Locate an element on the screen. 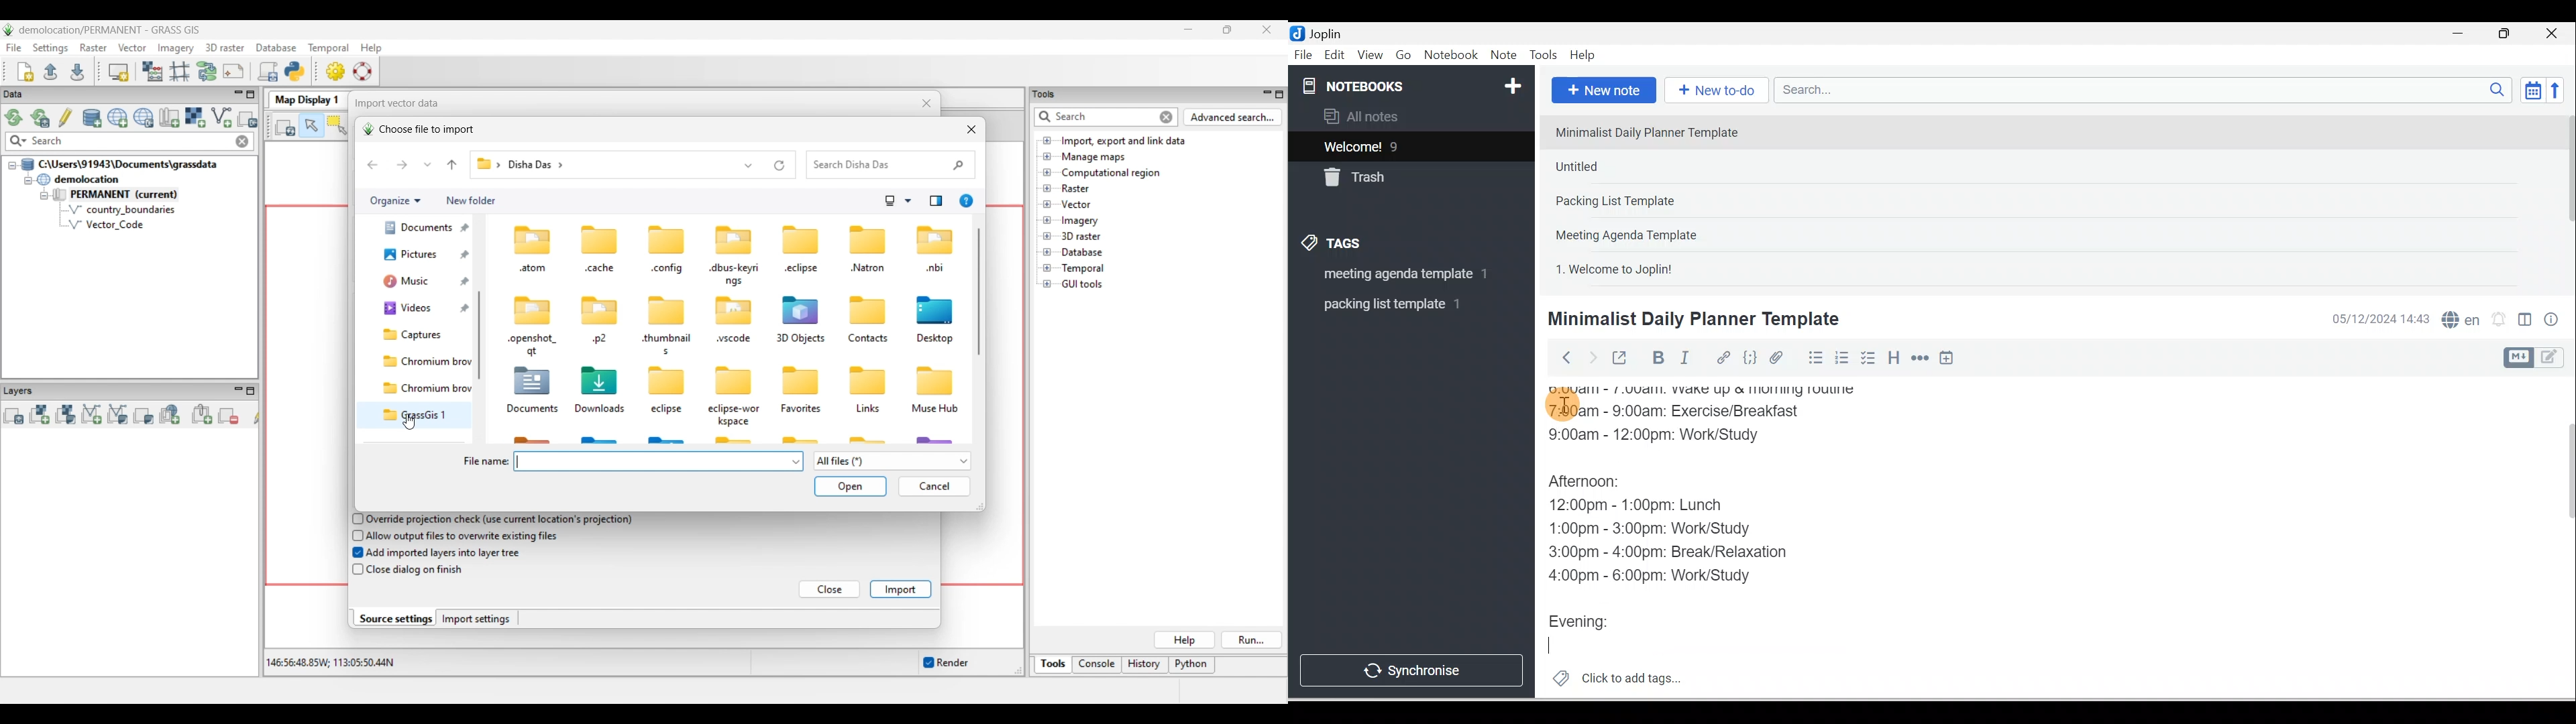 This screenshot has width=2576, height=728. Numbered list is located at coordinates (1842, 357).